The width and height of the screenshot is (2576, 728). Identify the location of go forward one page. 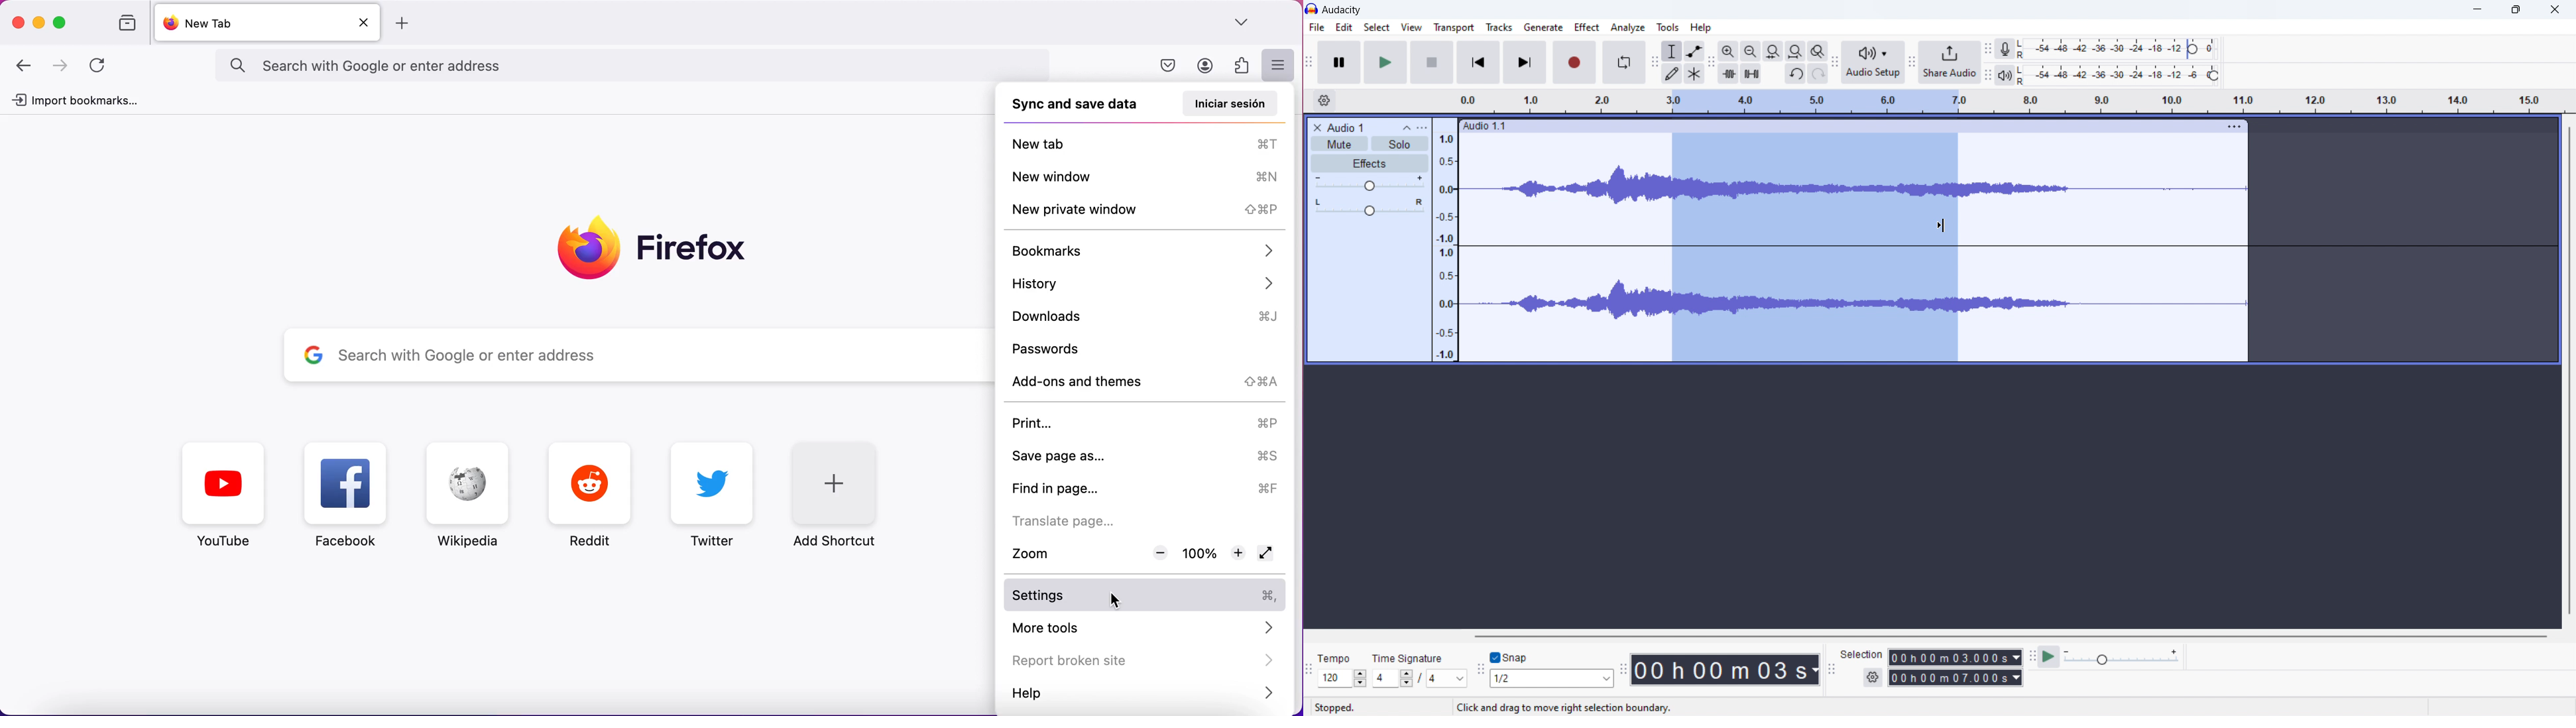
(62, 67).